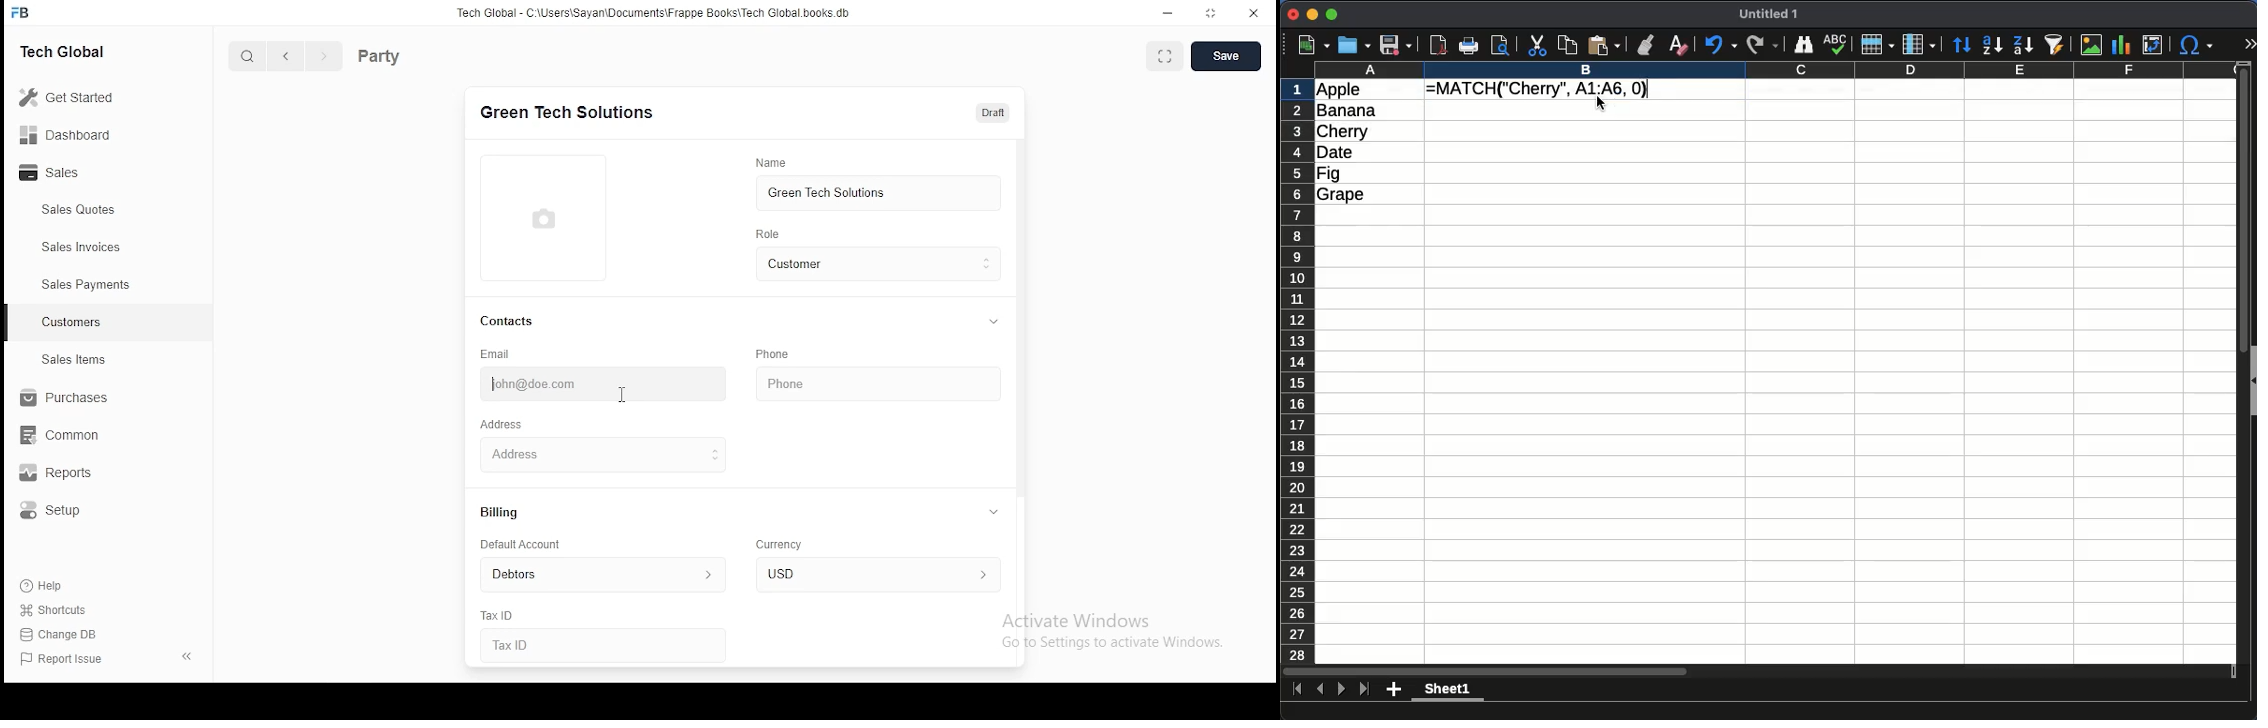 This screenshot has height=728, width=2268. Describe the element at coordinates (321, 56) in the screenshot. I see `next` at that location.